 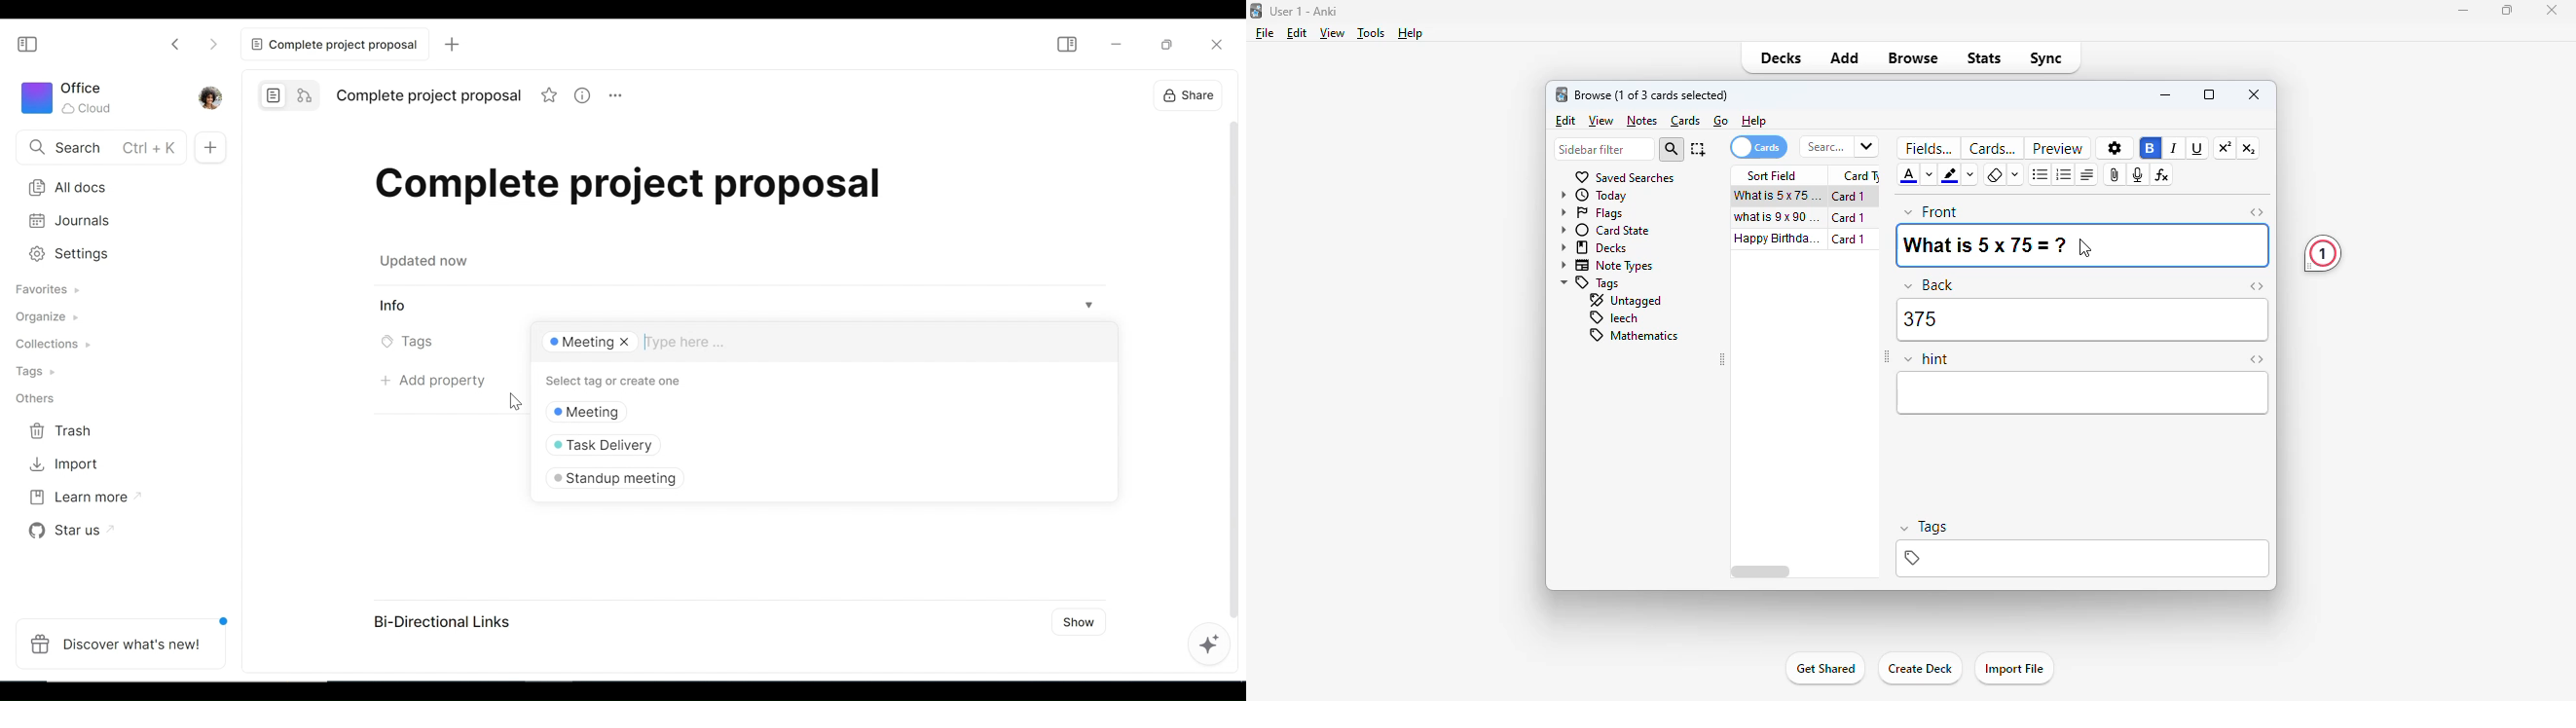 What do you see at coordinates (2139, 174) in the screenshot?
I see `record audio` at bounding box center [2139, 174].